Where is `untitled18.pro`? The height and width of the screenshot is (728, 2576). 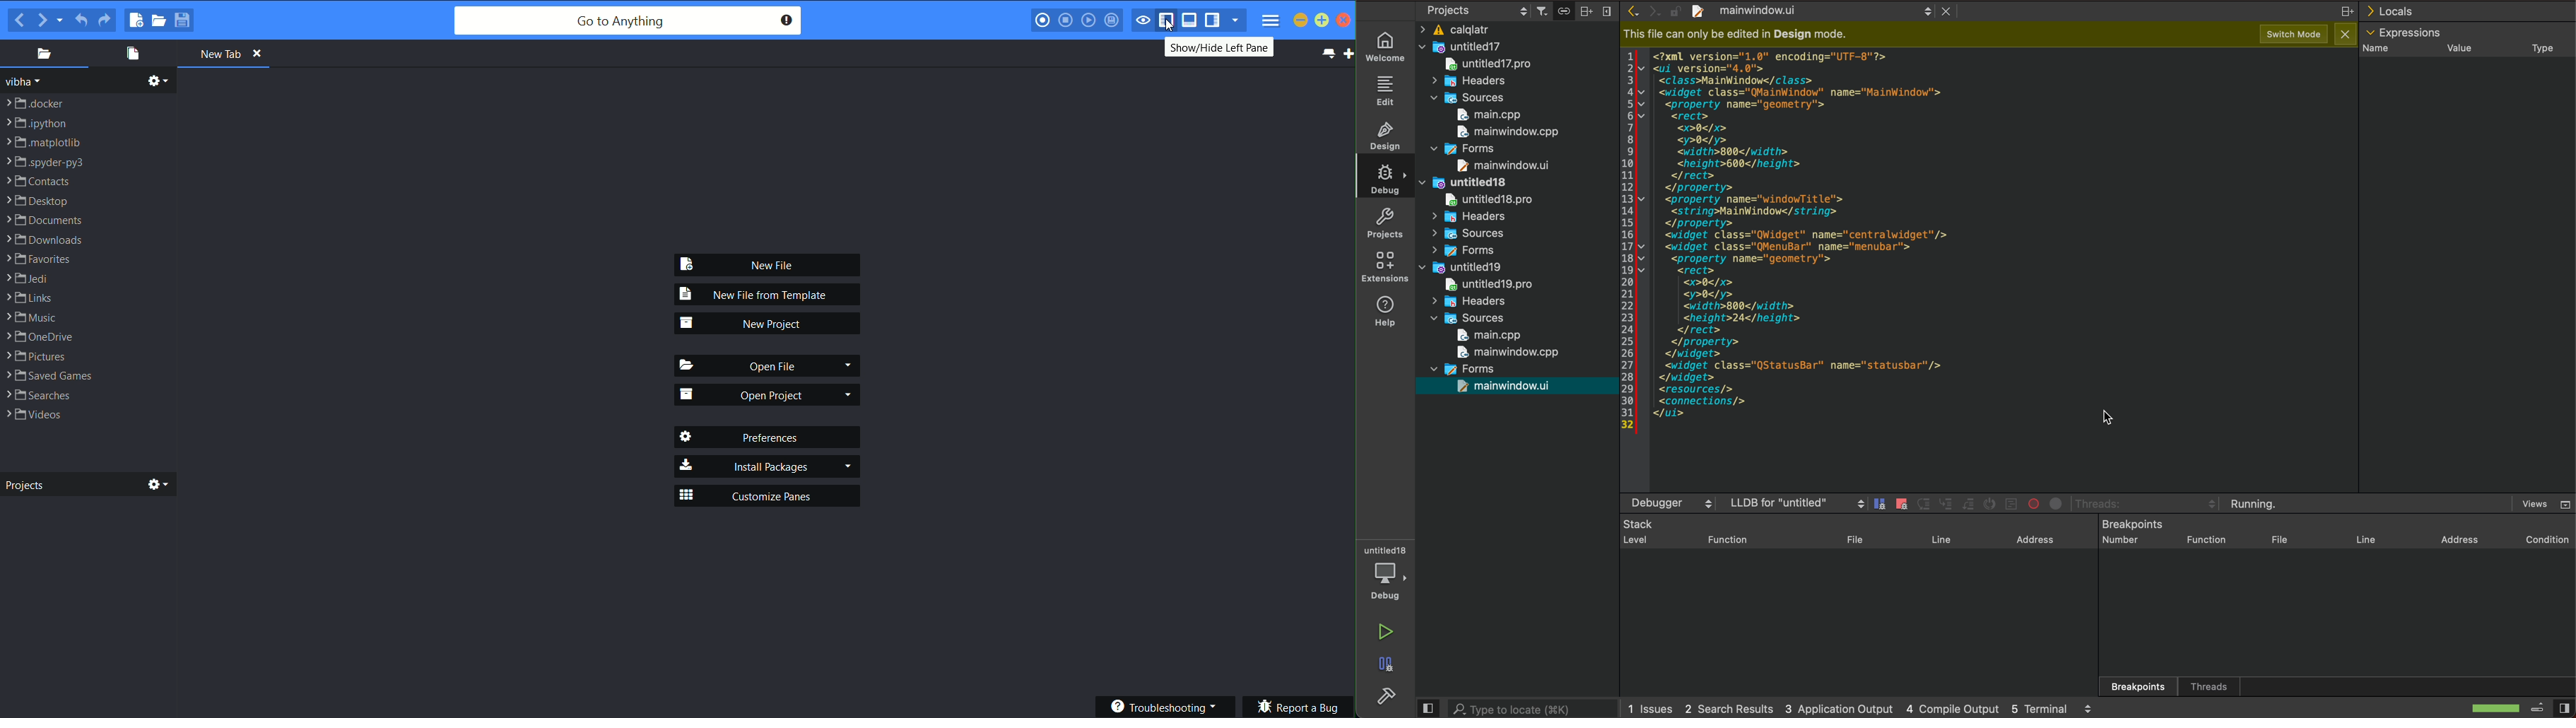
untitled18.pro is located at coordinates (1487, 200).